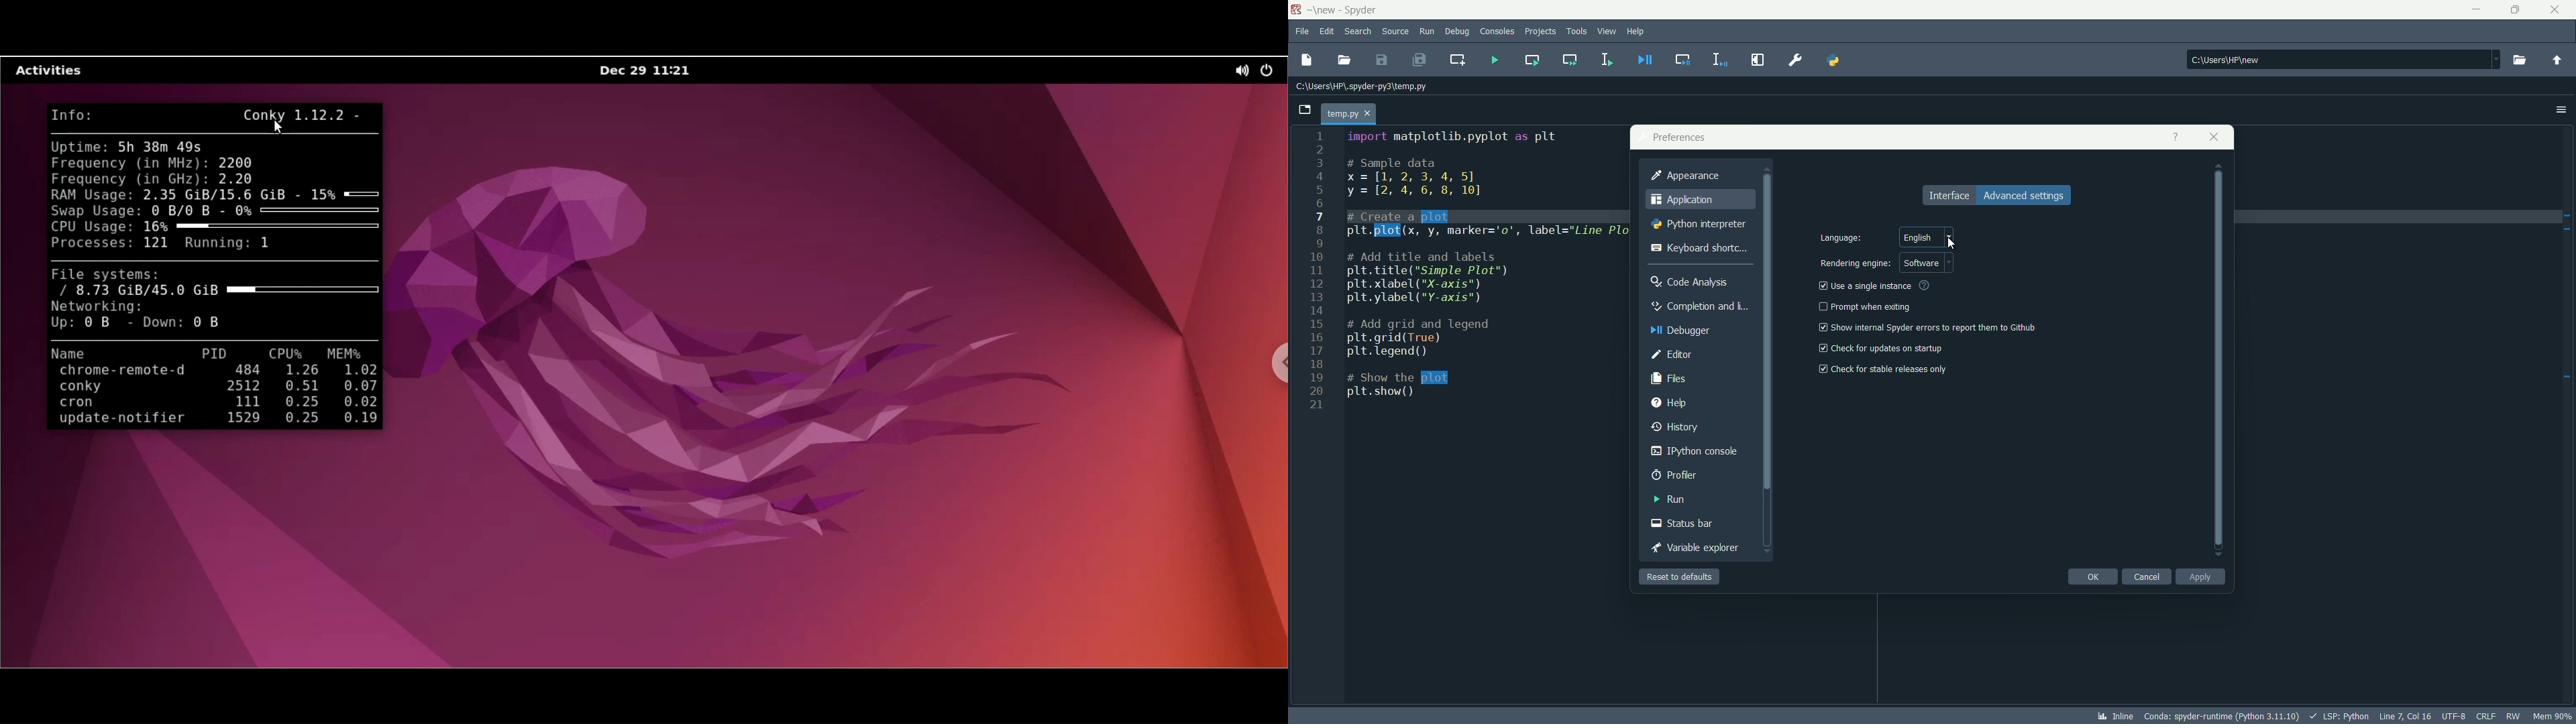 This screenshot has height=728, width=2576. Describe the element at coordinates (2092, 577) in the screenshot. I see `ok` at that location.